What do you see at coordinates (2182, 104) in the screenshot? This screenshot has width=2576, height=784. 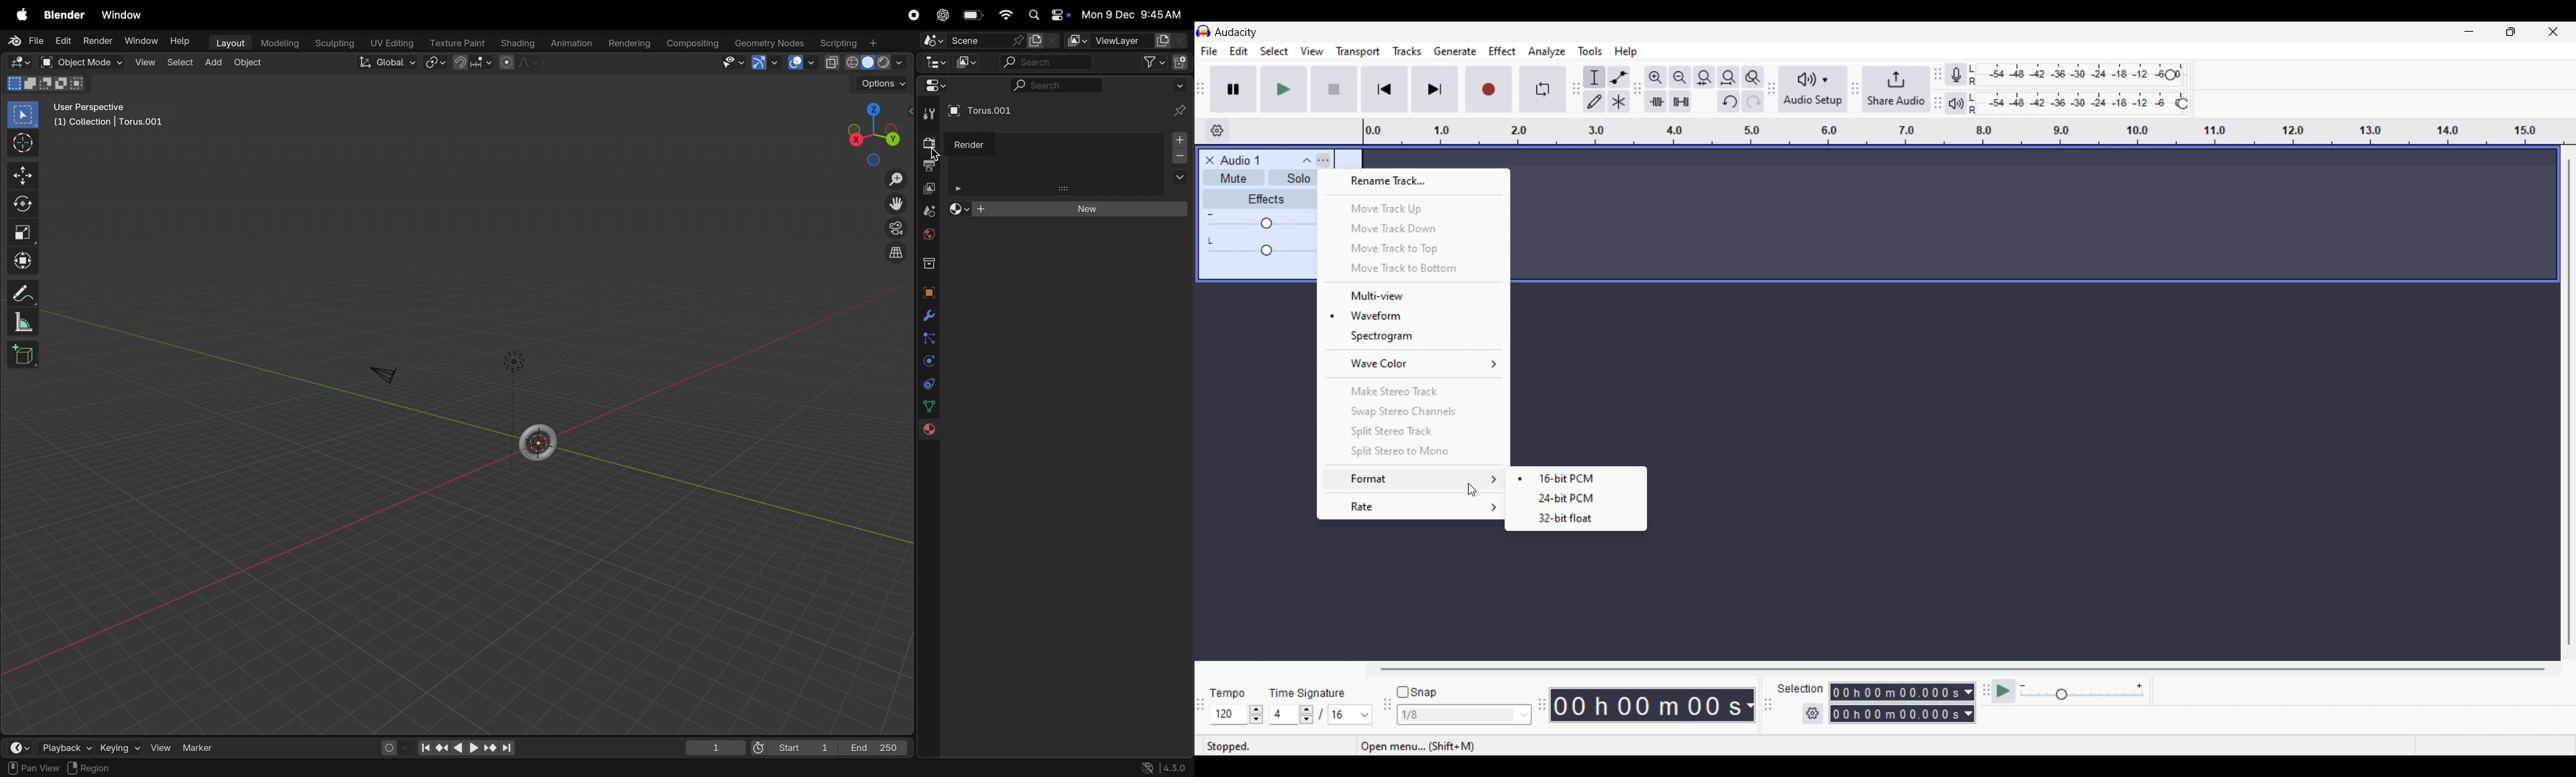 I see `Change playback level` at bounding box center [2182, 104].